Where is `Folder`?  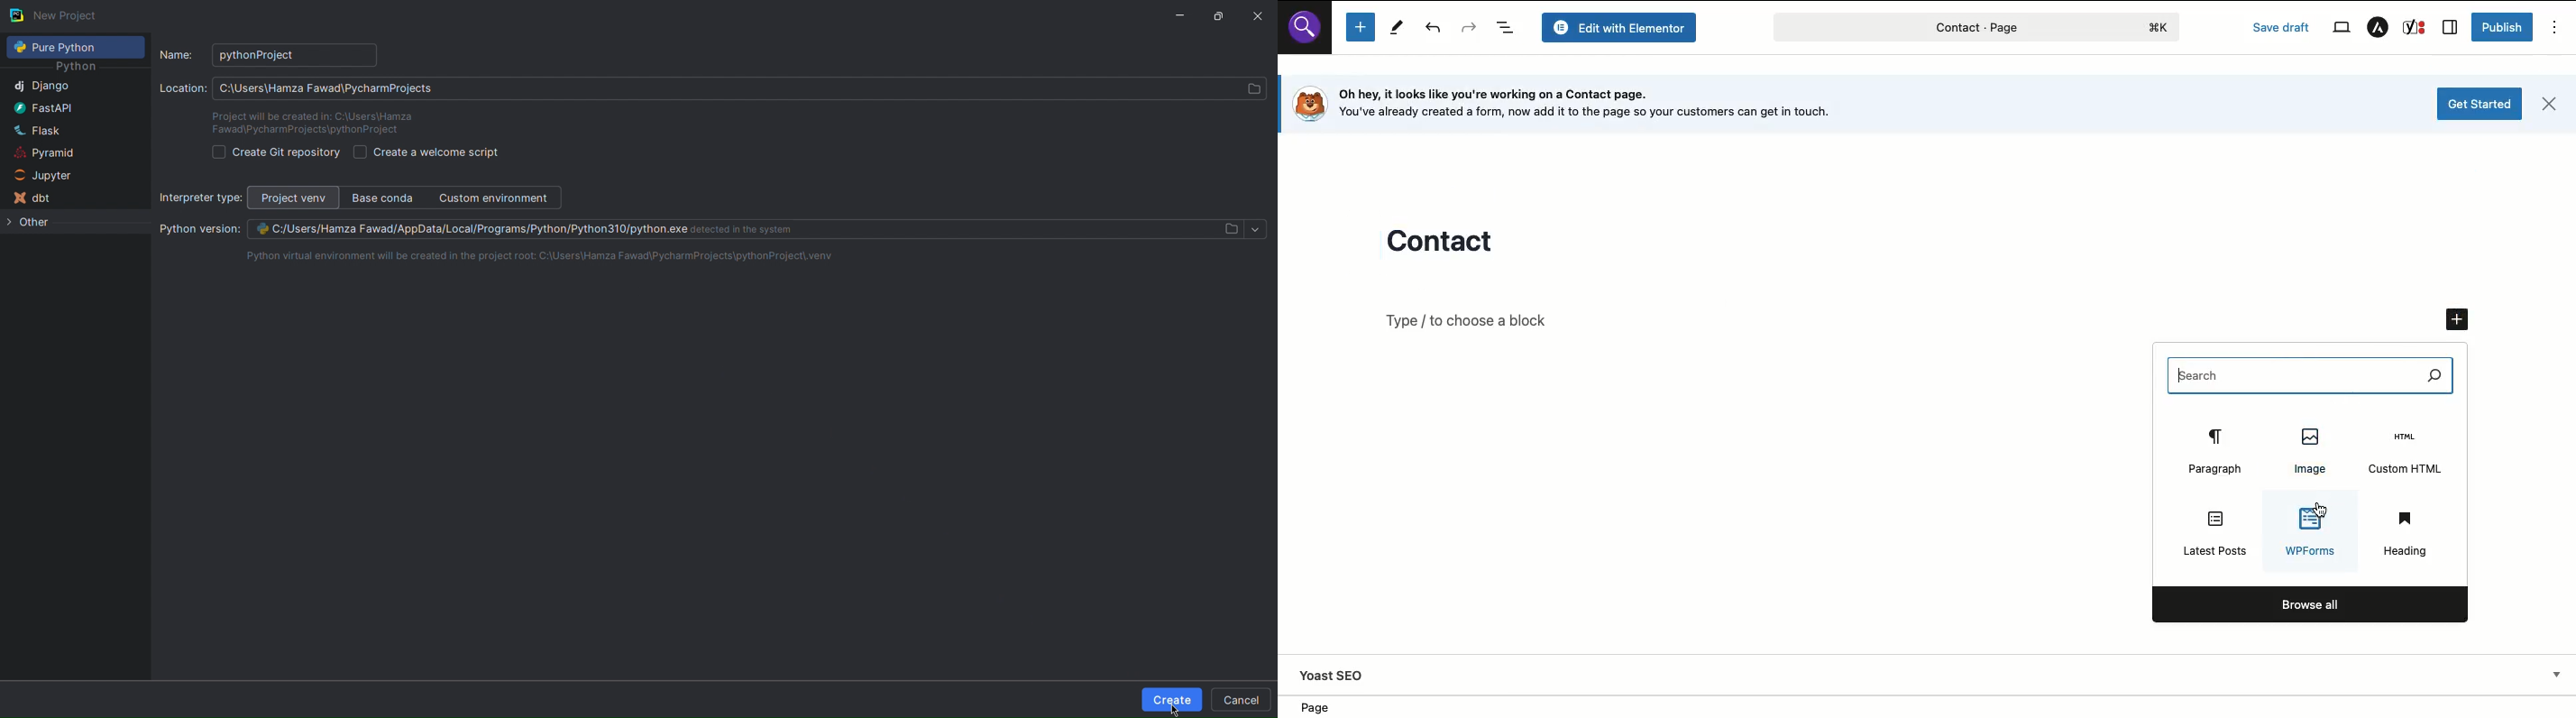
Folder is located at coordinates (1250, 89).